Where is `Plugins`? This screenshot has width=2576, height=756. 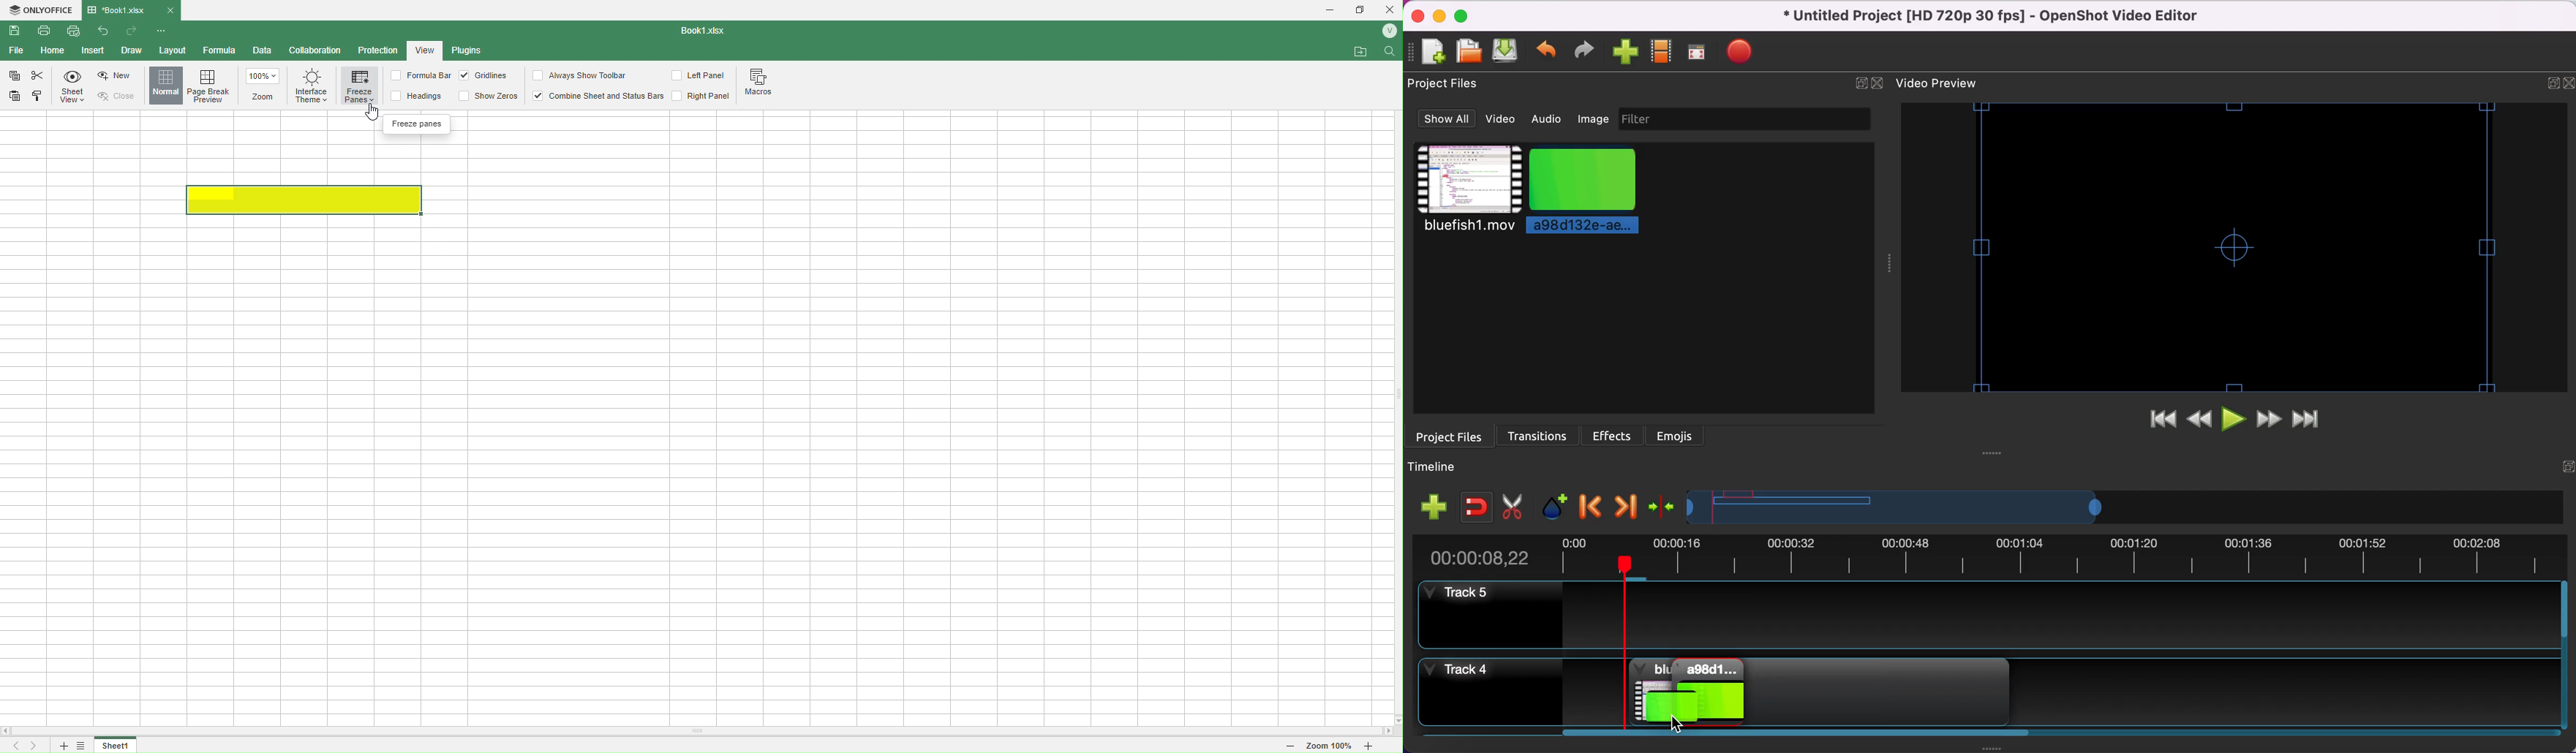 Plugins is located at coordinates (470, 51).